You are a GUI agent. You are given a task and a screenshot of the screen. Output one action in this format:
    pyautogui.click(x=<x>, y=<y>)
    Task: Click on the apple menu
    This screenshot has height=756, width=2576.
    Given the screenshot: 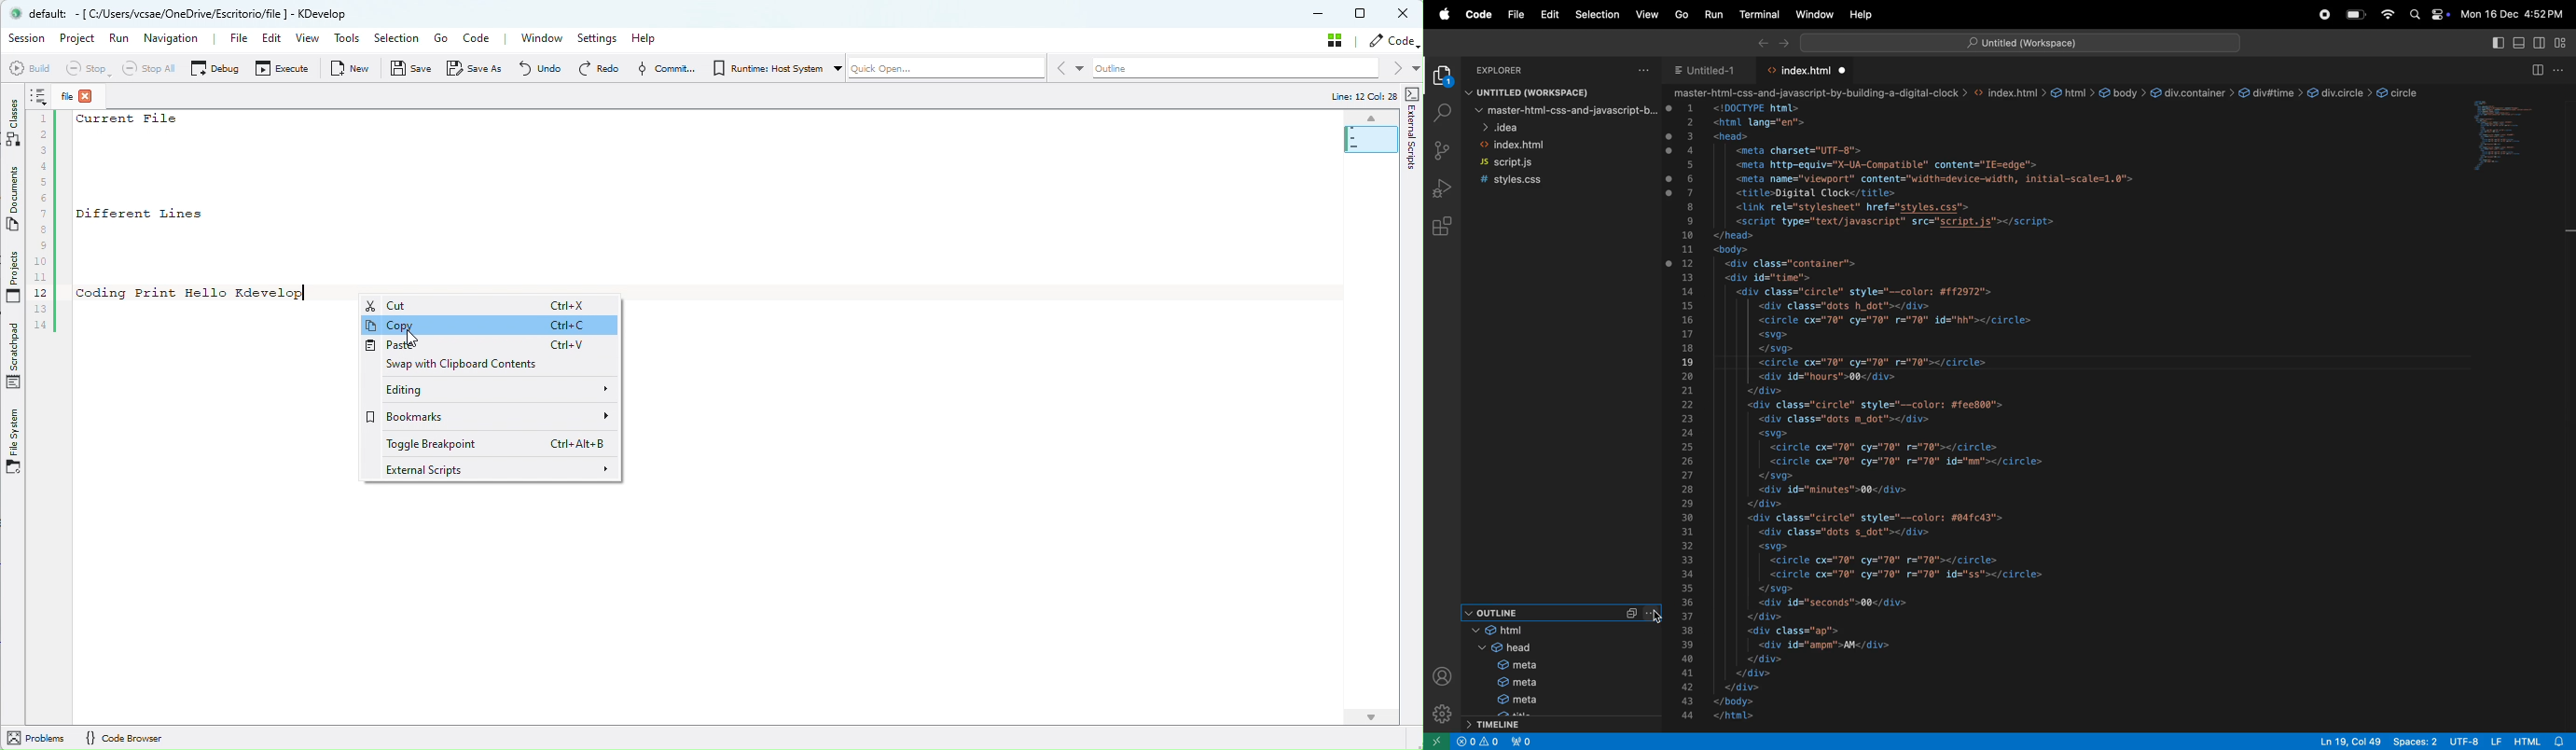 What is the action you would take?
    pyautogui.click(x=1443, y=14)
    